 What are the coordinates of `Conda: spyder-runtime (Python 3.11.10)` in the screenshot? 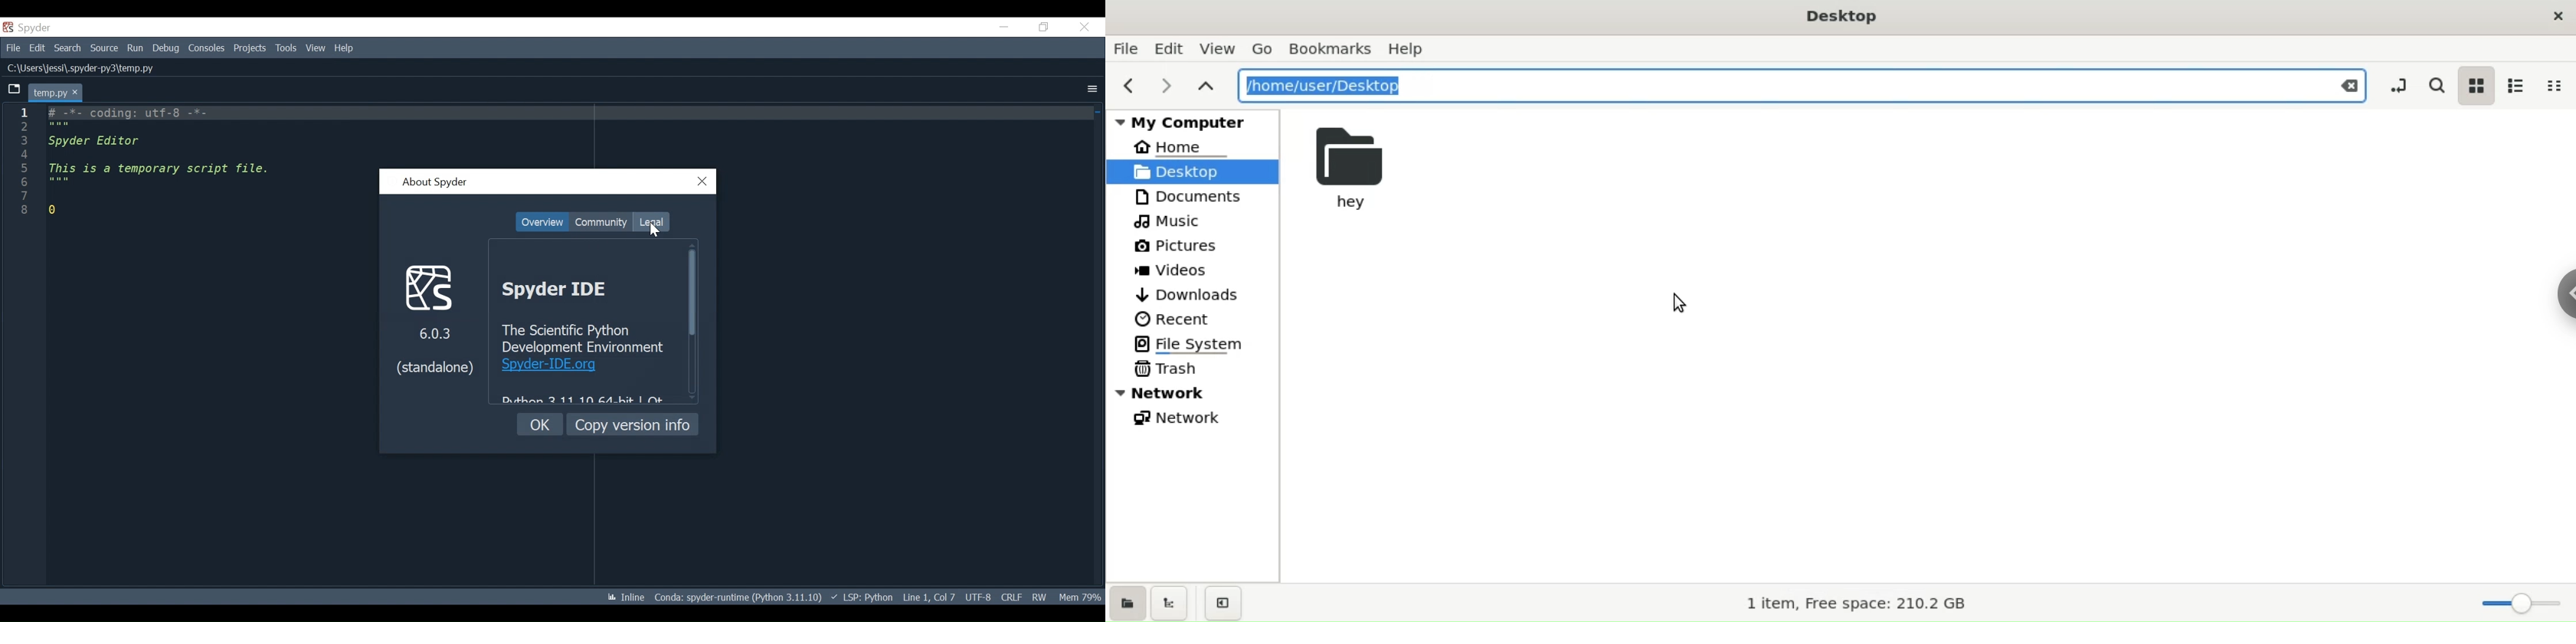 It's located at (739, 600).